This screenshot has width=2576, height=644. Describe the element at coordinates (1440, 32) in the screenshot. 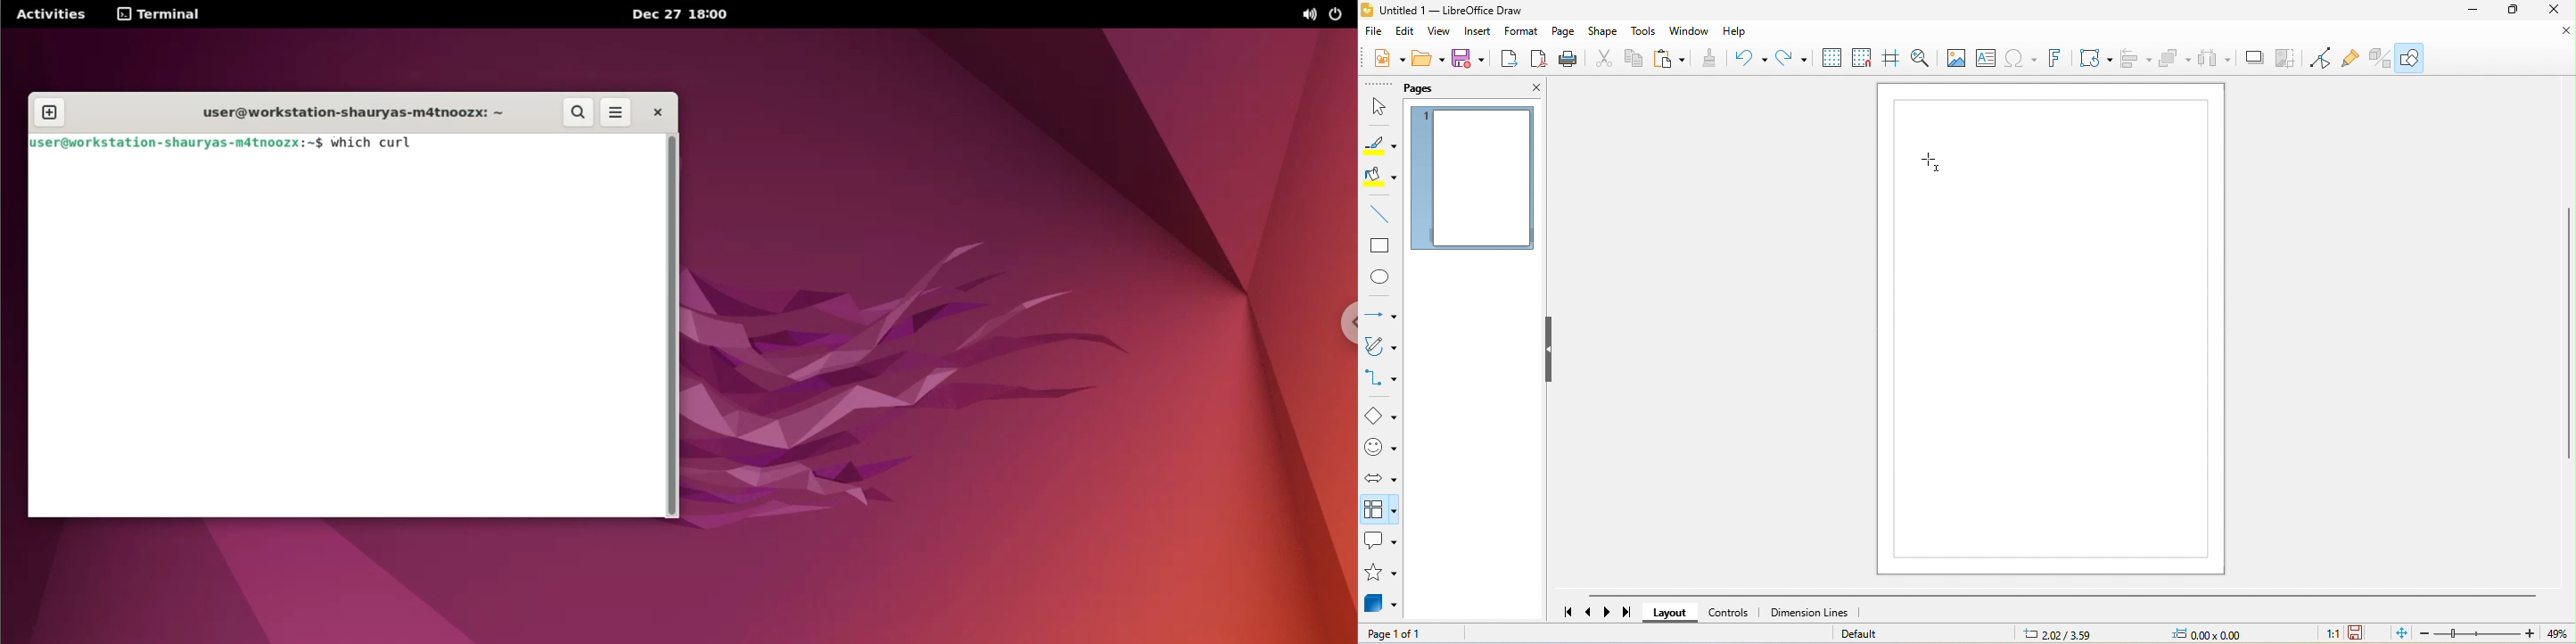

I see `view` at that location.